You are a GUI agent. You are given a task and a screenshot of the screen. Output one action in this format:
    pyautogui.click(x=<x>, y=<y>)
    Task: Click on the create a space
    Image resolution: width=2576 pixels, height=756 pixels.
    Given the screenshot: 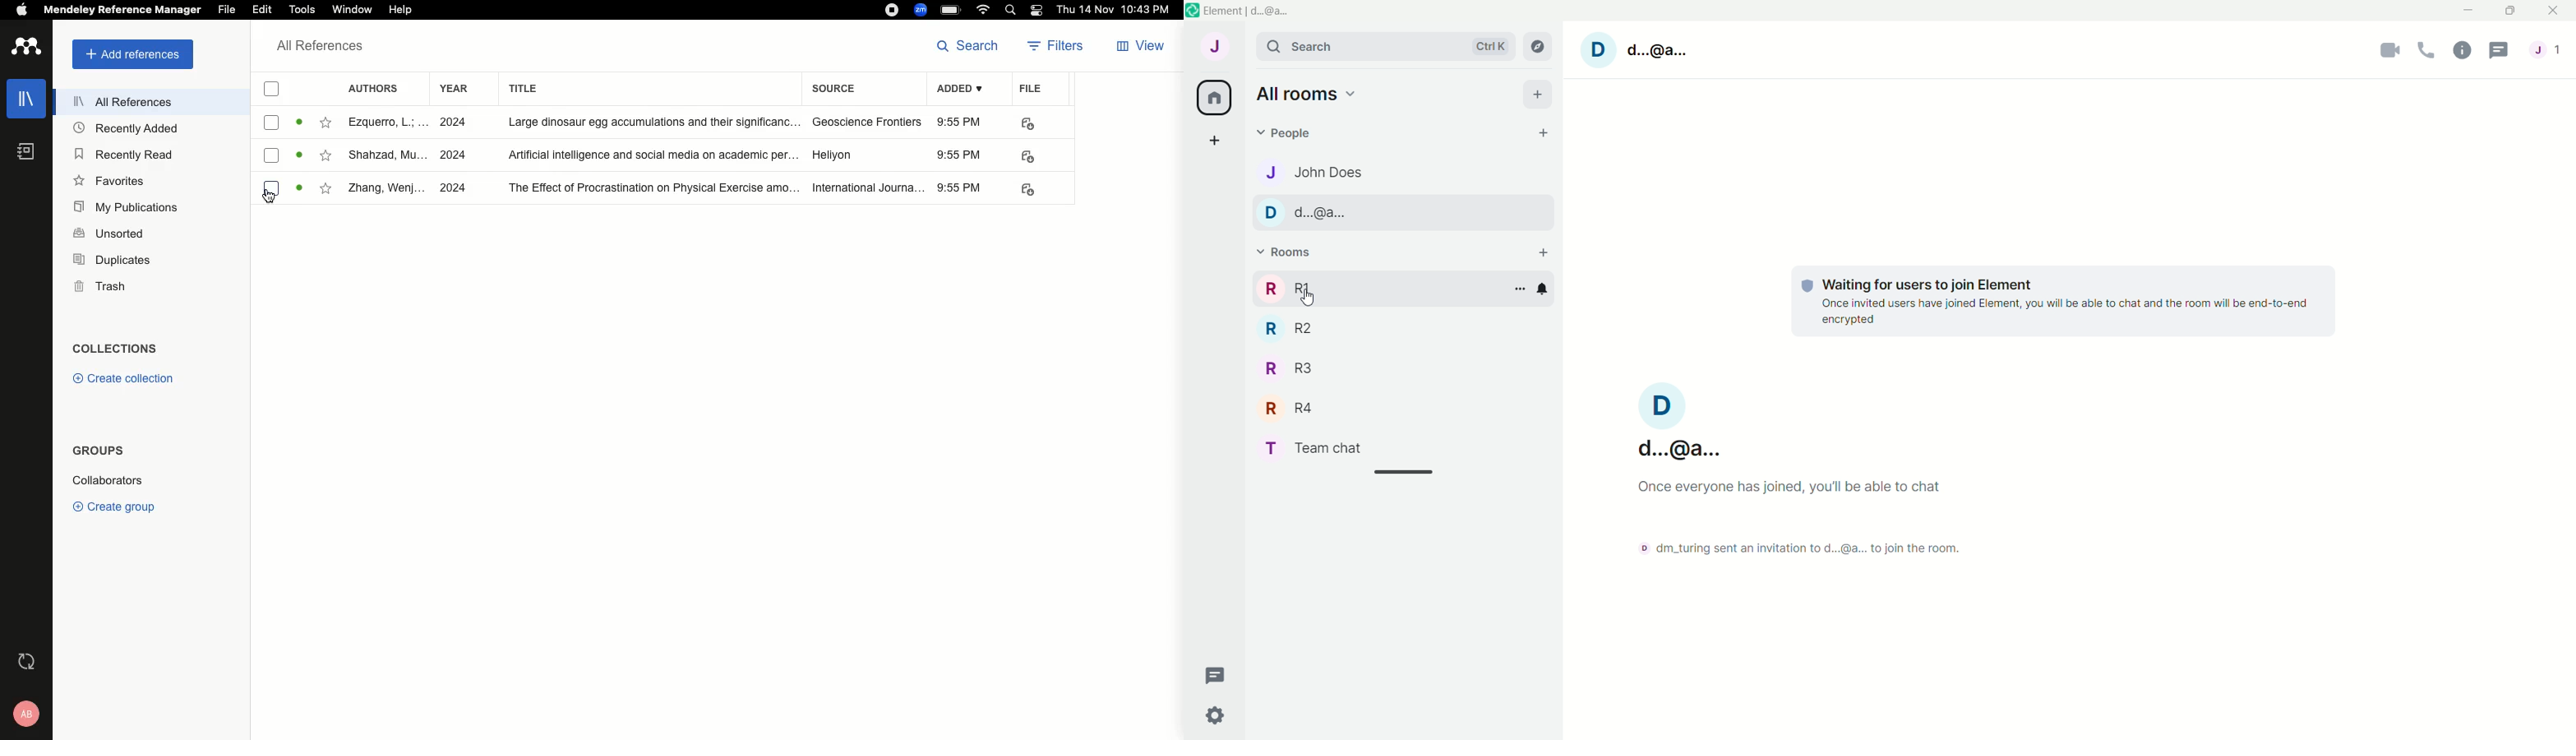 What is the action you would take?
    pyautogui.click(x=1220, y=142)
    